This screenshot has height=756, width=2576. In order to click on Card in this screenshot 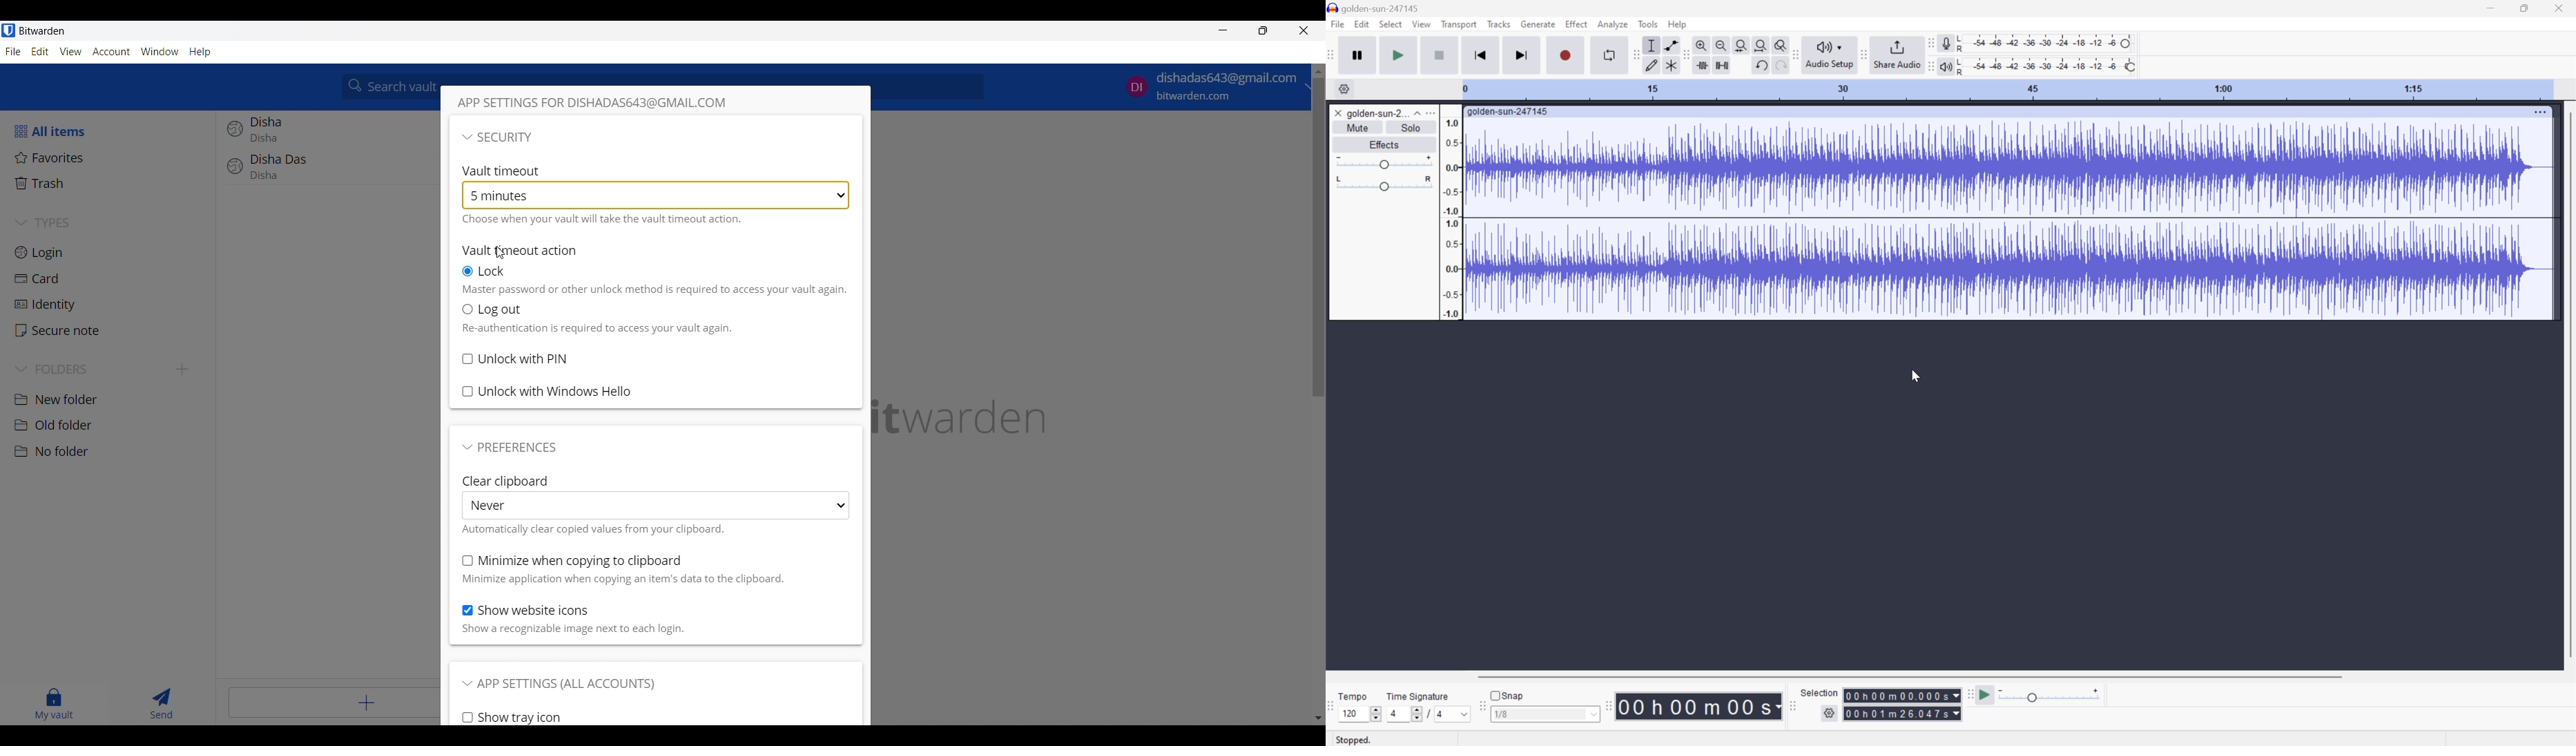, I will do `click(111, 279)`.